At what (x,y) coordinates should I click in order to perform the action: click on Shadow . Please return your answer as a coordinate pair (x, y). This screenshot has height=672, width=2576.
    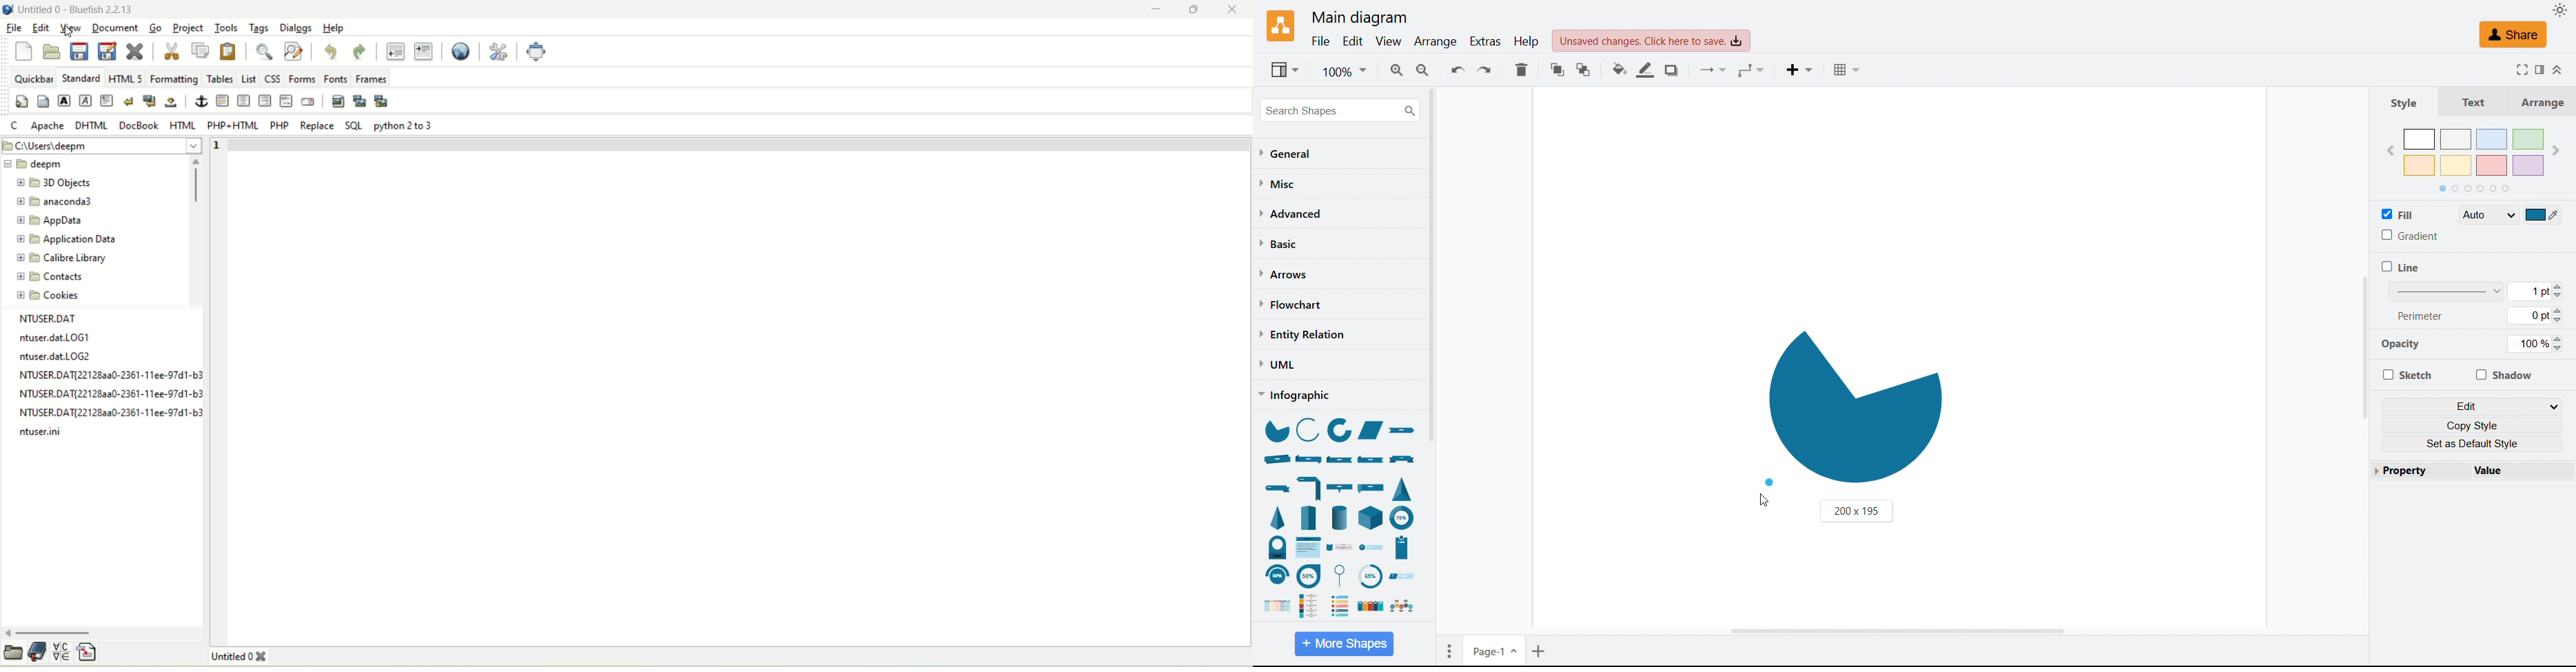
    Looking at the image, I should click on (1674, 70).